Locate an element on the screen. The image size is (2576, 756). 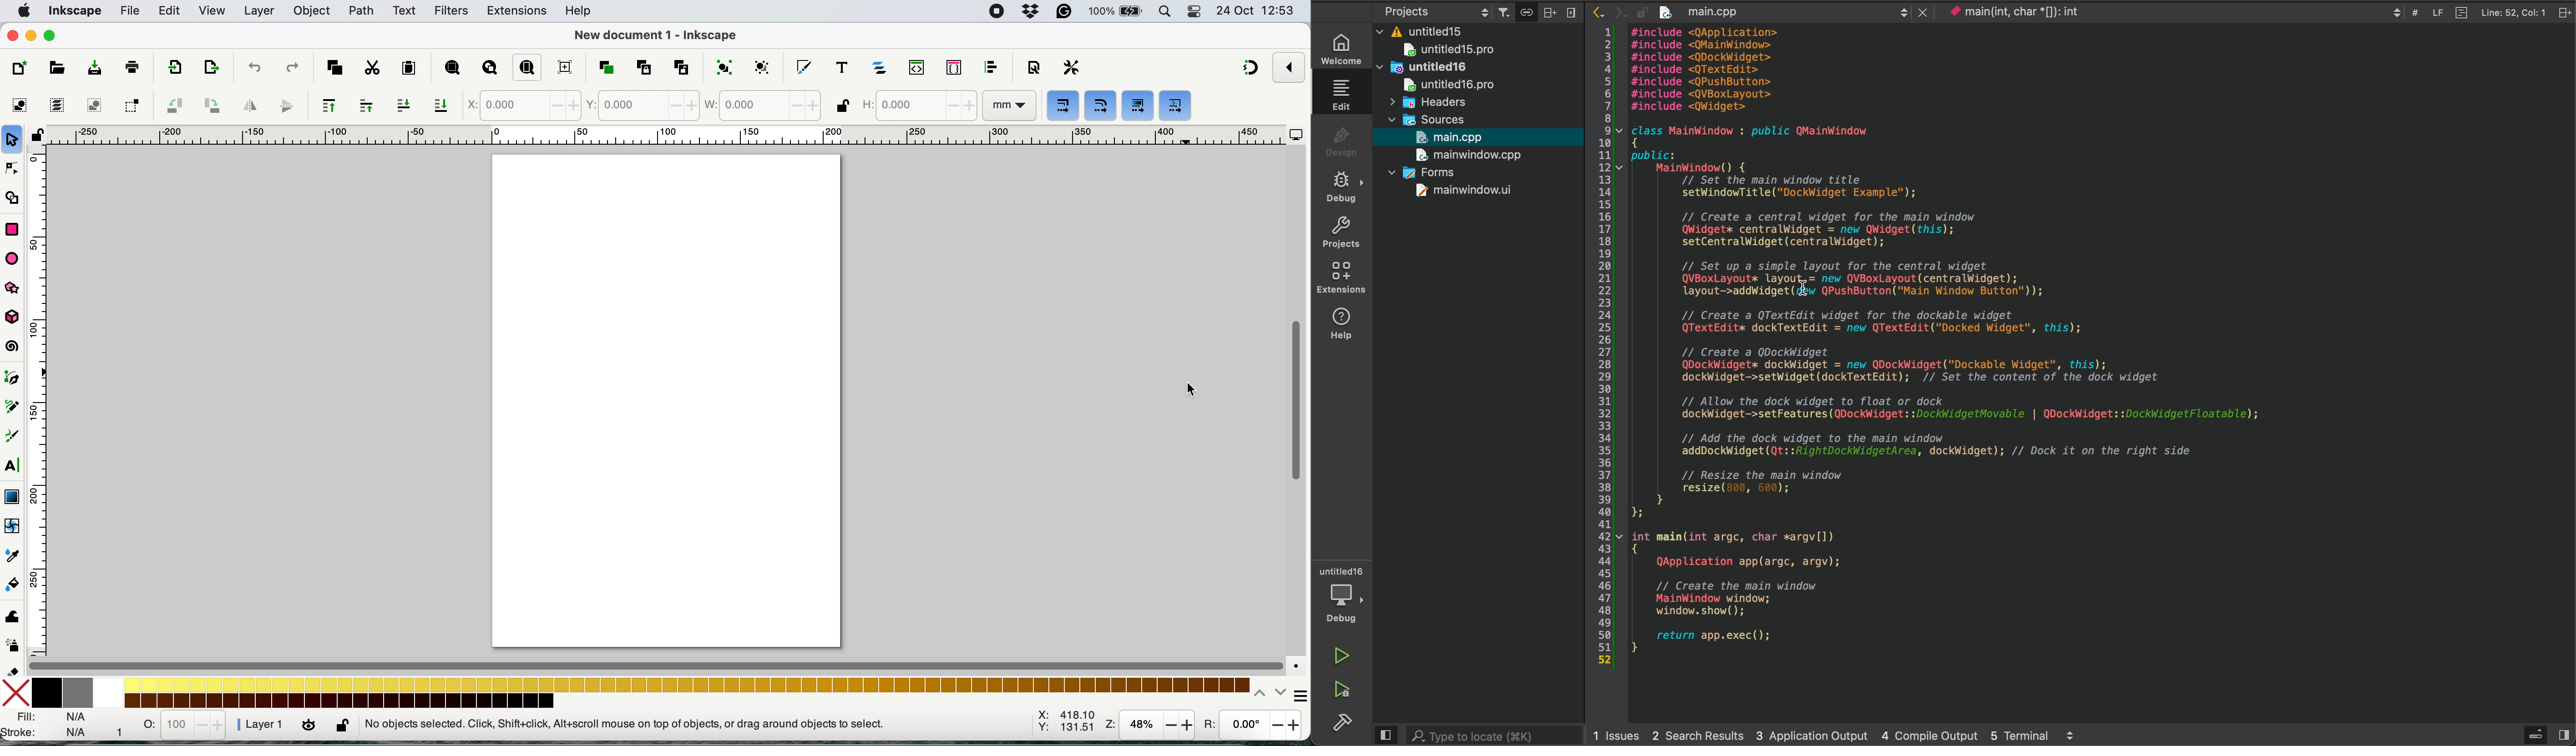
run and debug is located at coordinates (1344, 689).